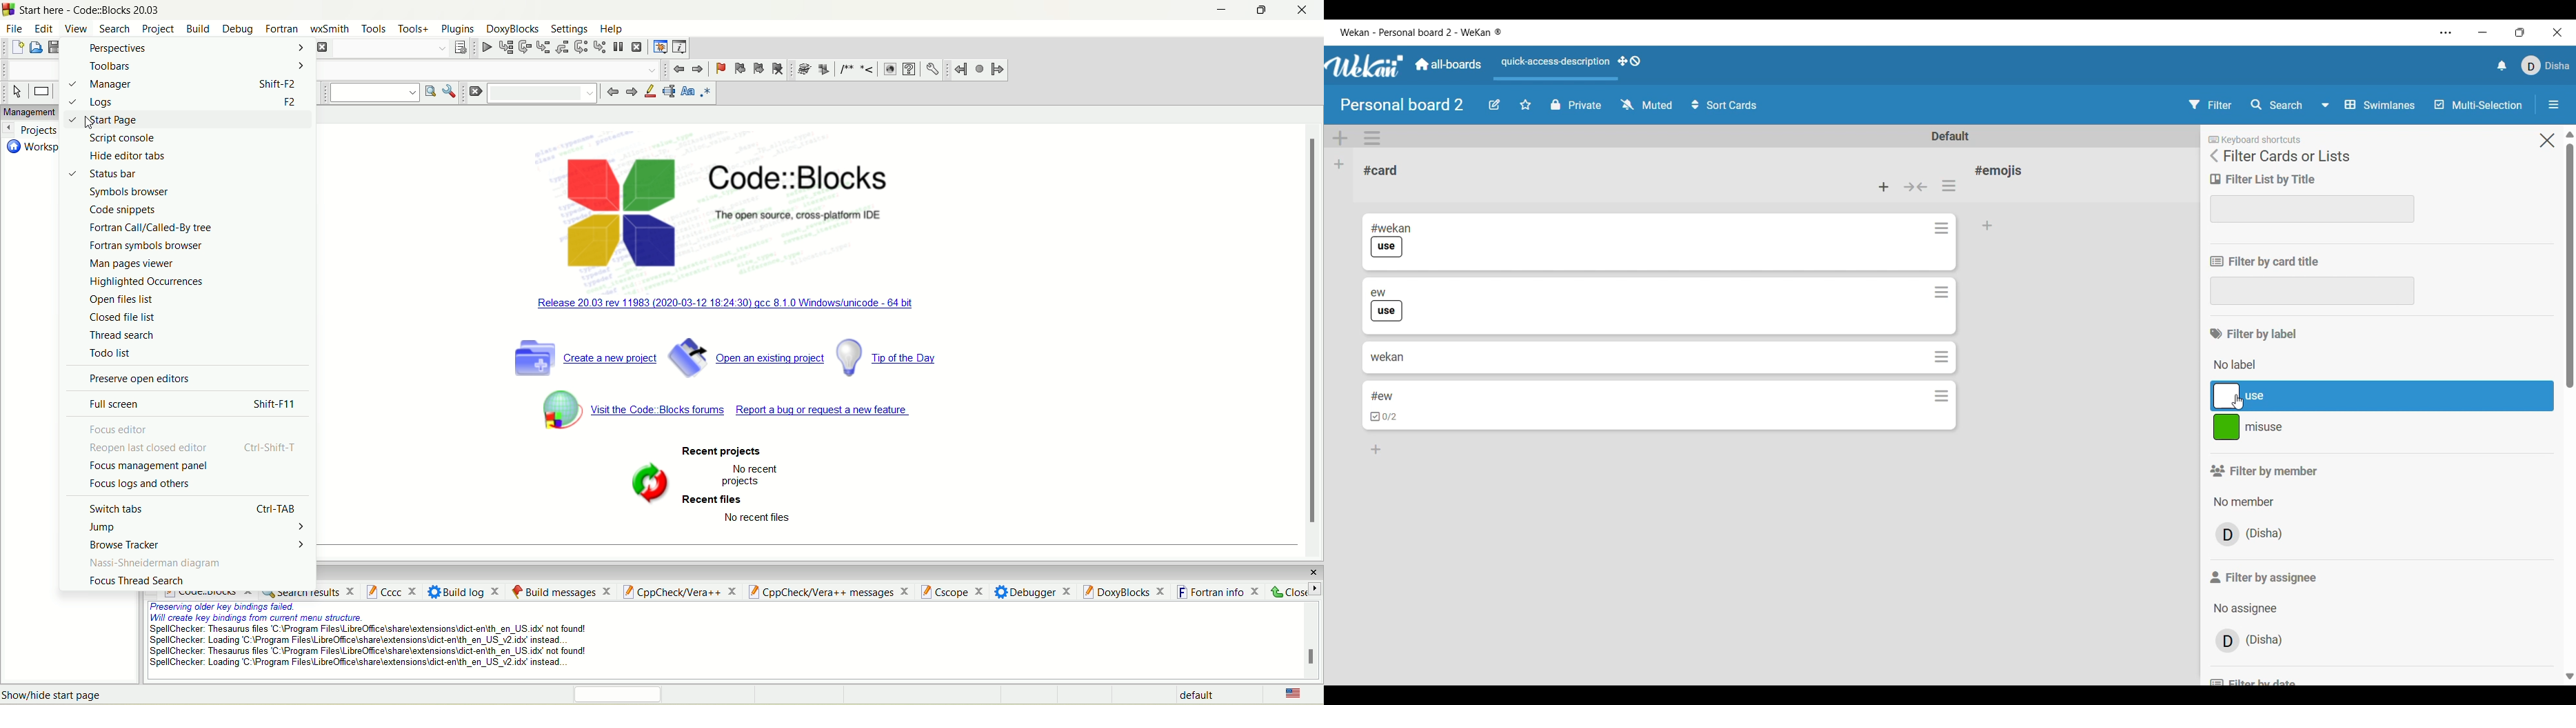 This screenshot has width=2576, height=728. What do you see at coordinates (1372, 138) in the screenshot?
I see `Swimlane actions` at bounding box center [1372, 138].